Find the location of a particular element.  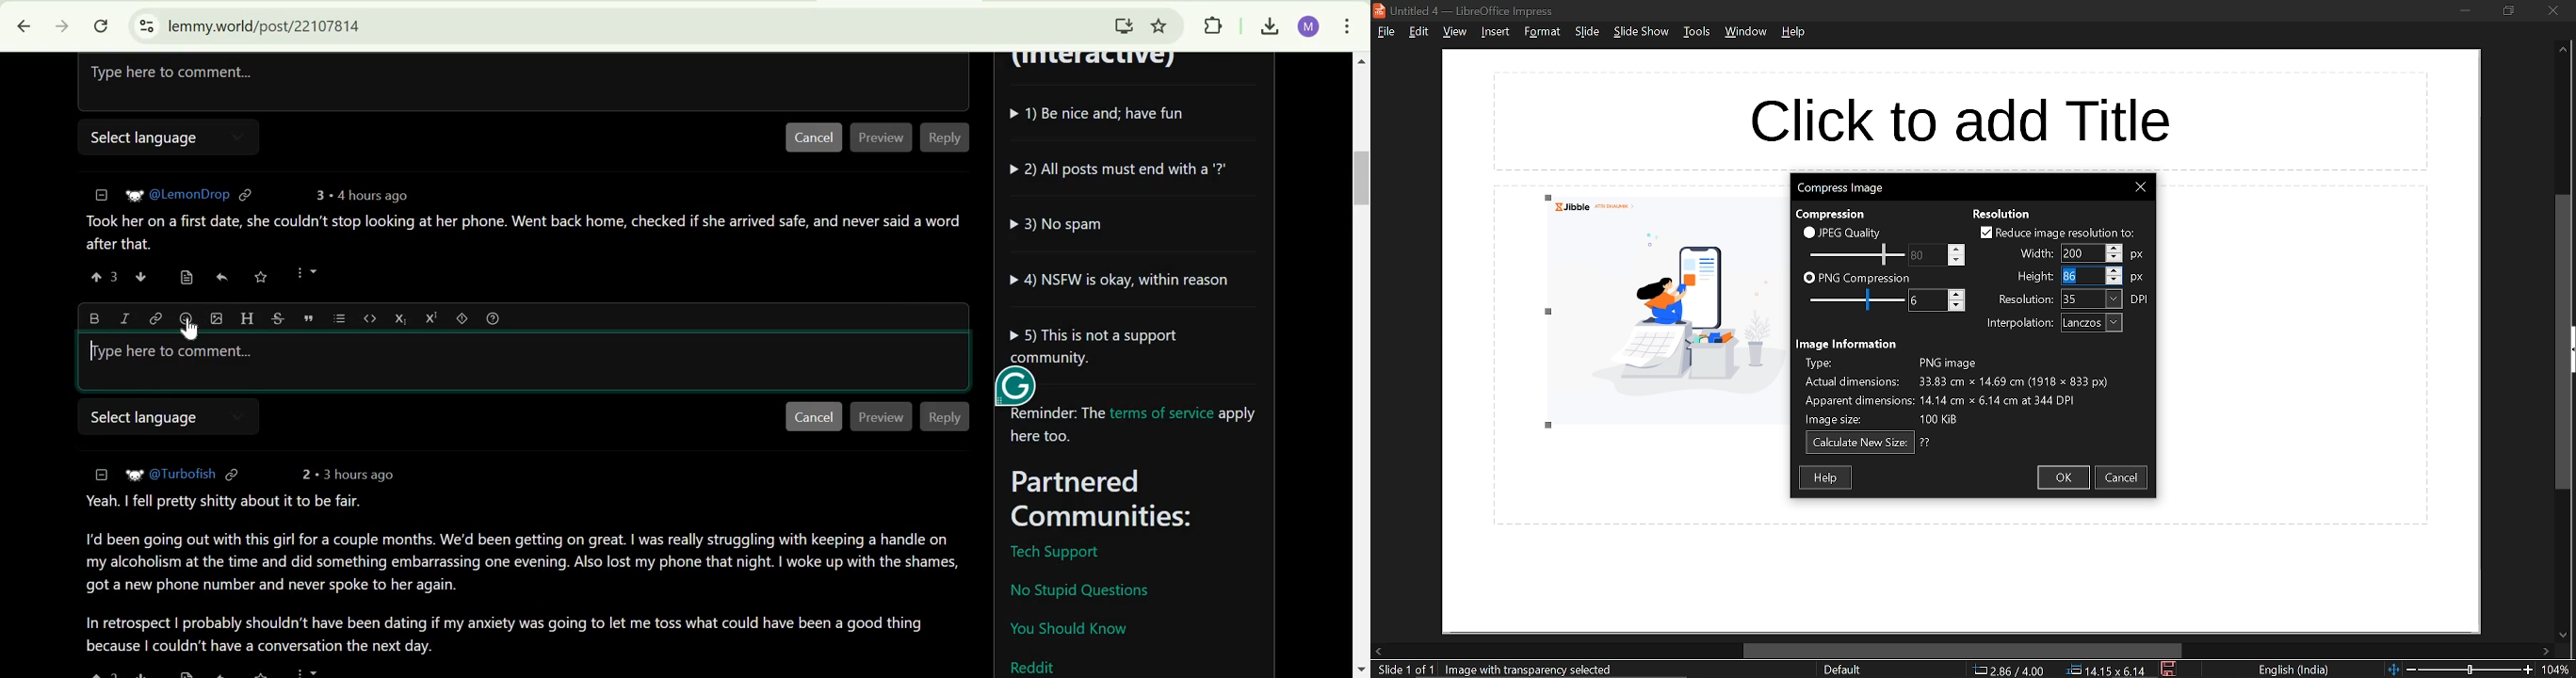

current zoom is located at coordinates (2559, 670).